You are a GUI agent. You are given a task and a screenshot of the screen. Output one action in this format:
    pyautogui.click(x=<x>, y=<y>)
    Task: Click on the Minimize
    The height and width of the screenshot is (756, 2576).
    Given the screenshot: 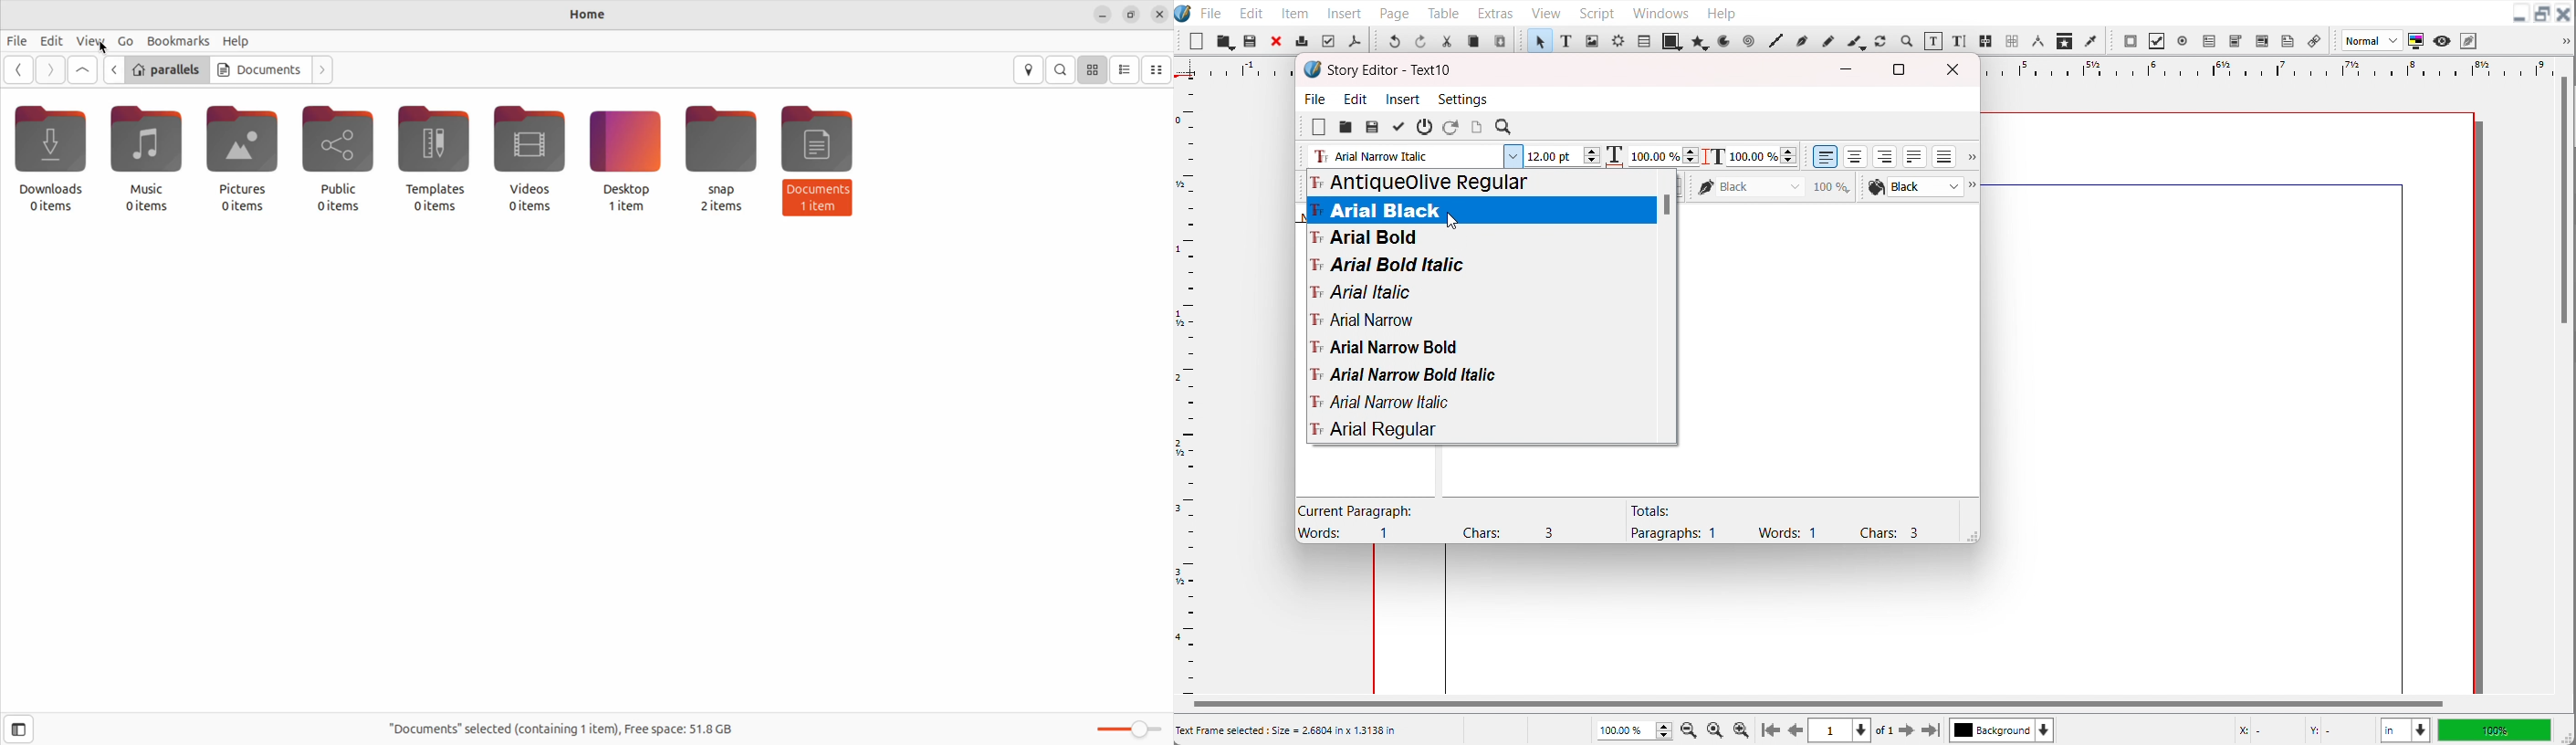 What is the action you would take?
    pyautogui.click(x=2519, y=15)
    